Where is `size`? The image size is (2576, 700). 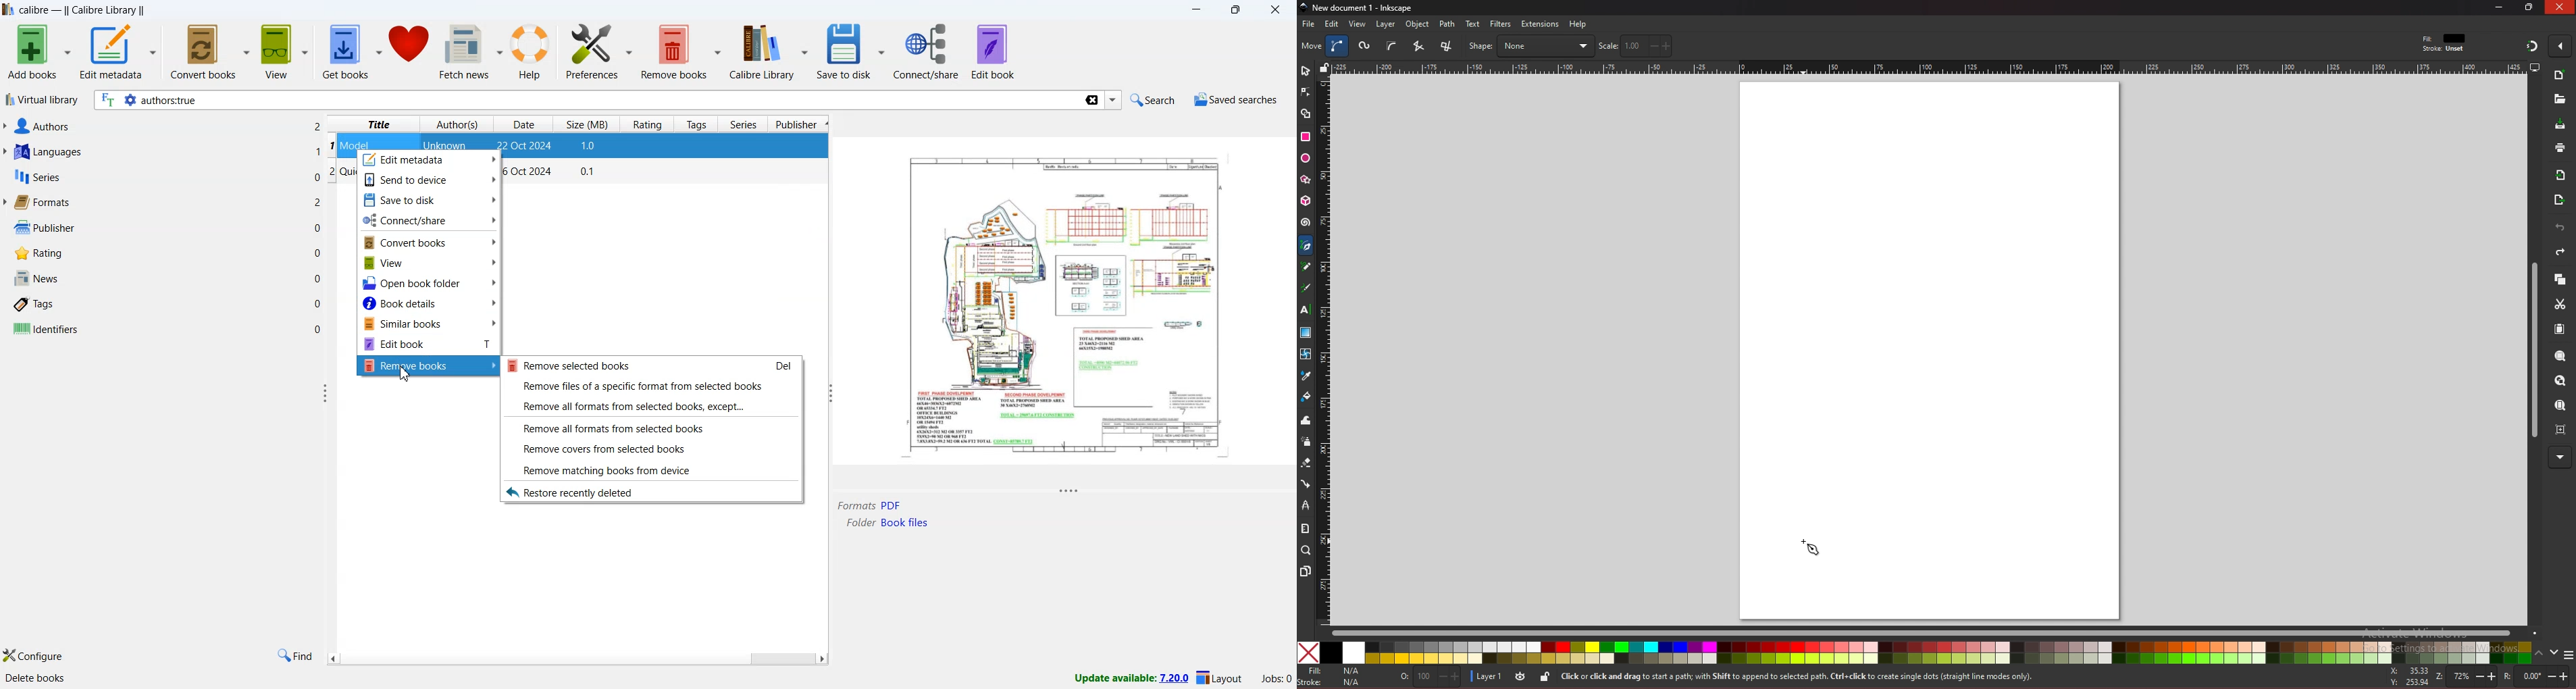
size is located at coordinates (588, 123).